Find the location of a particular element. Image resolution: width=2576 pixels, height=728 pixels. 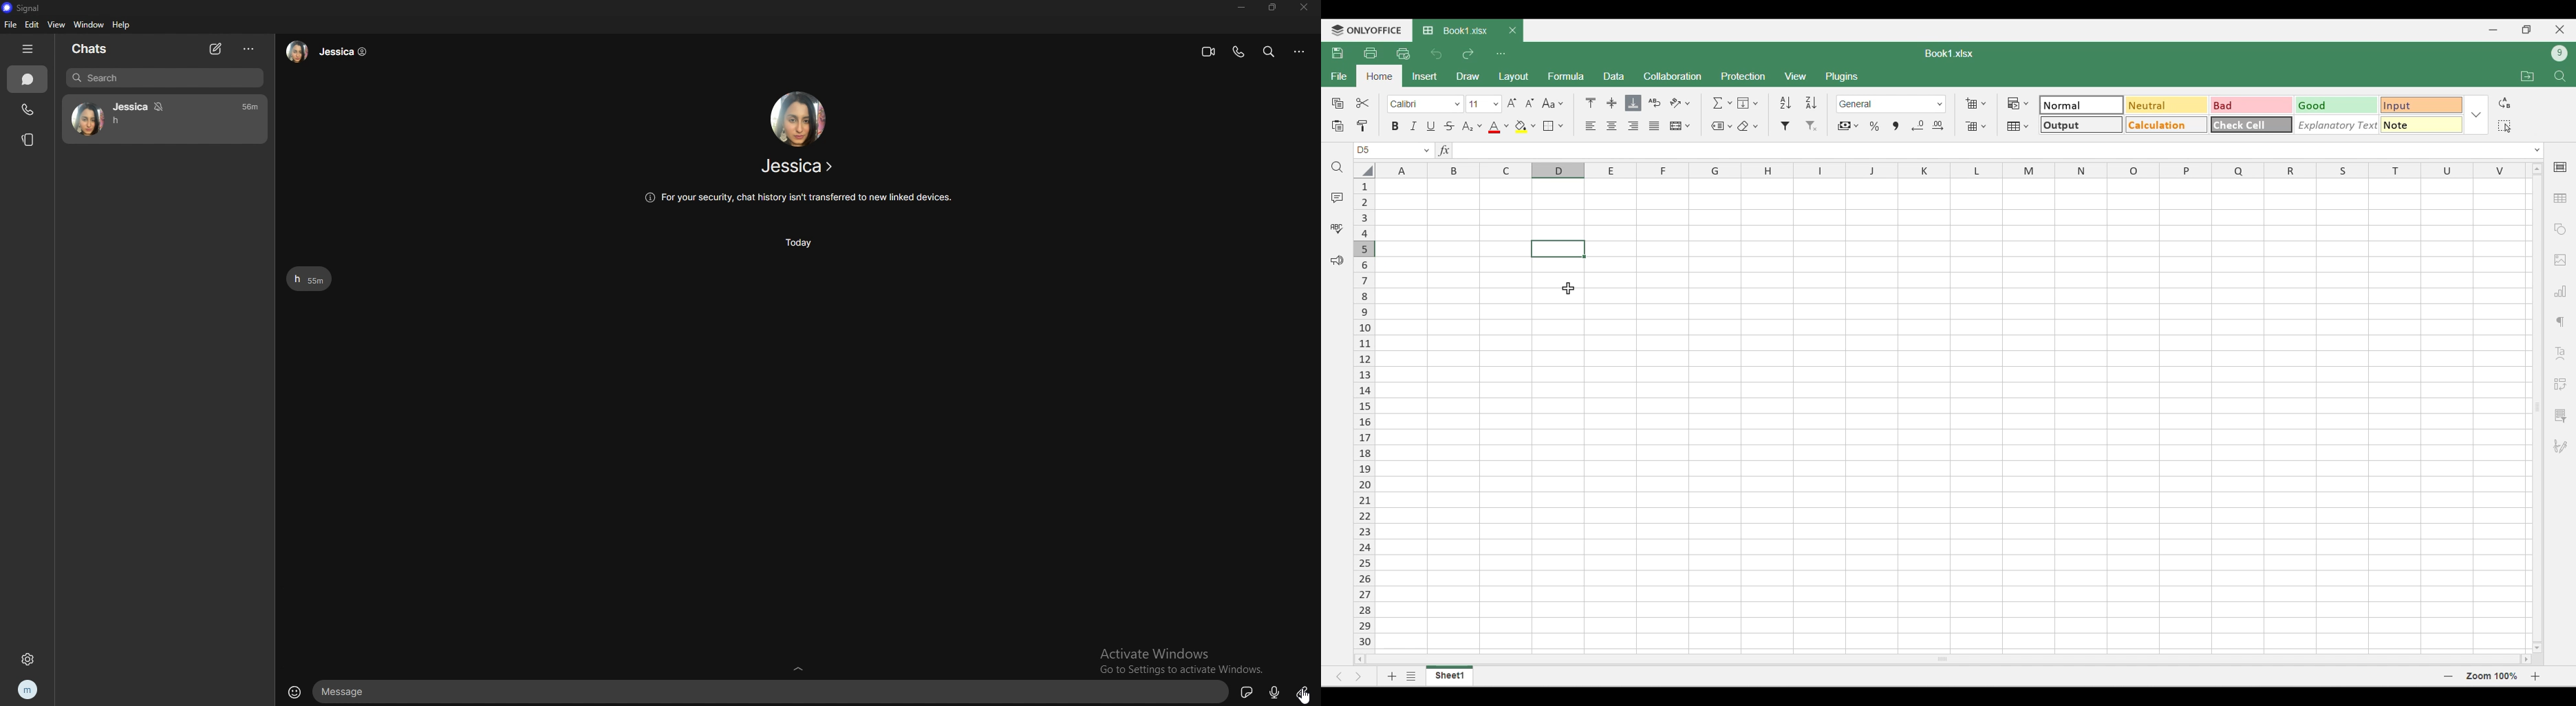

ONLYOFFICE's software logo is located at coordinates (1367, 31).